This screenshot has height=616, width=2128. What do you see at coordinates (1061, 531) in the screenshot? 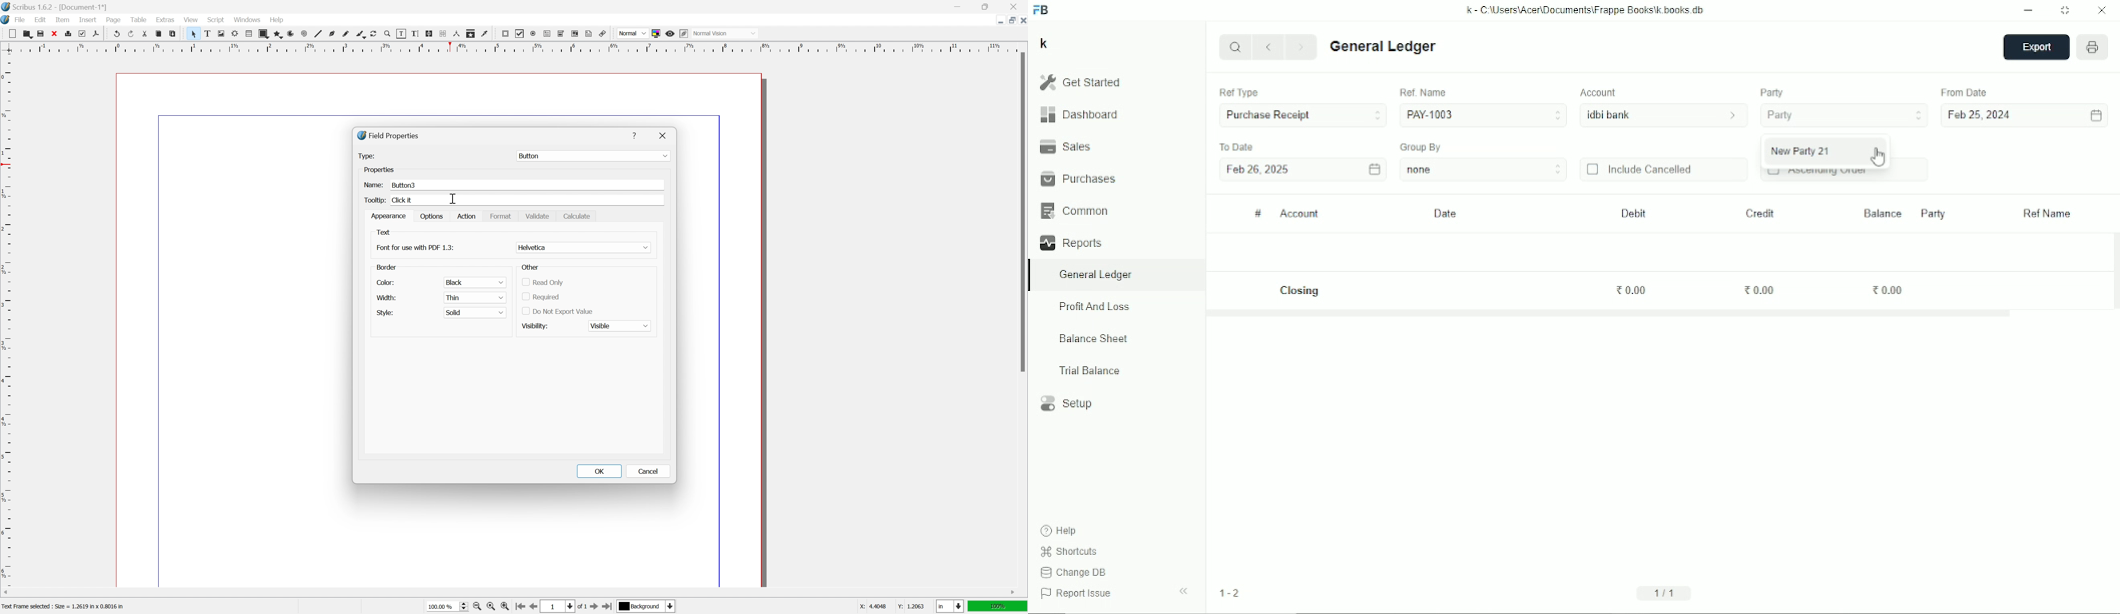
I see `Help` at bounding box center [1061, 531].